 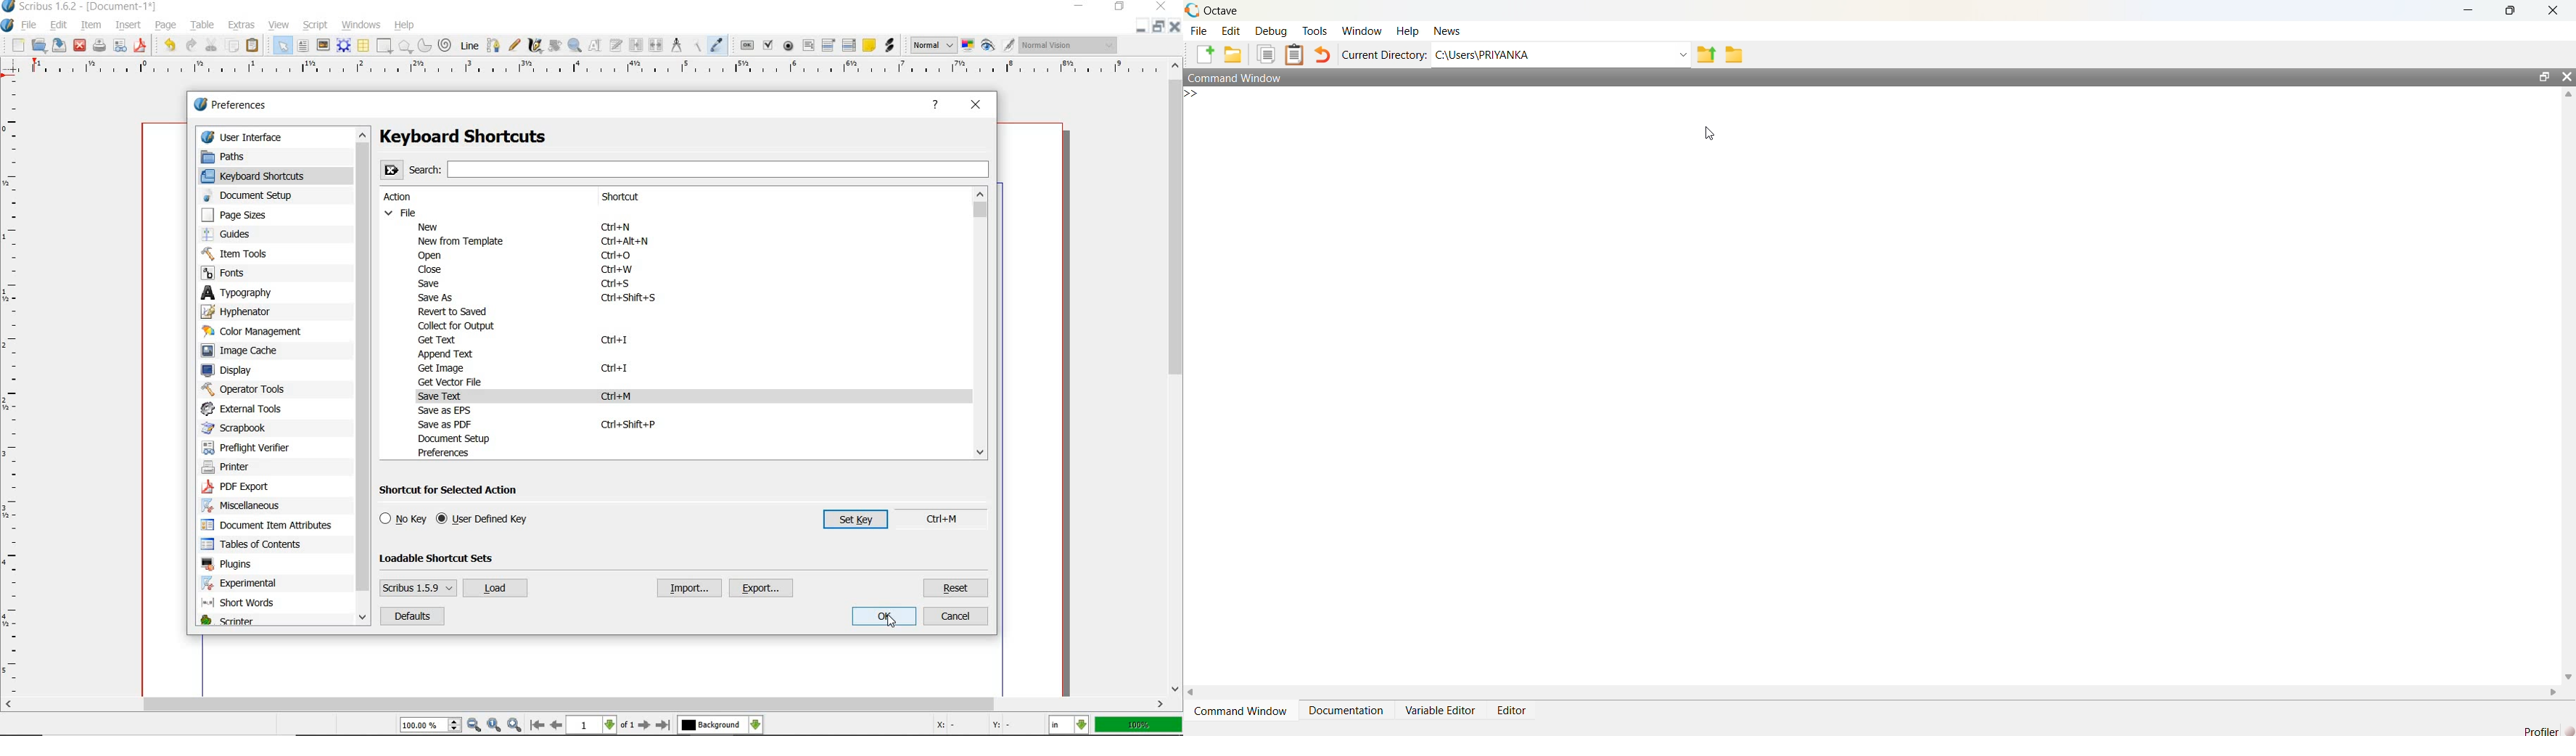 I want to click on select, so click(x=284, y=48).